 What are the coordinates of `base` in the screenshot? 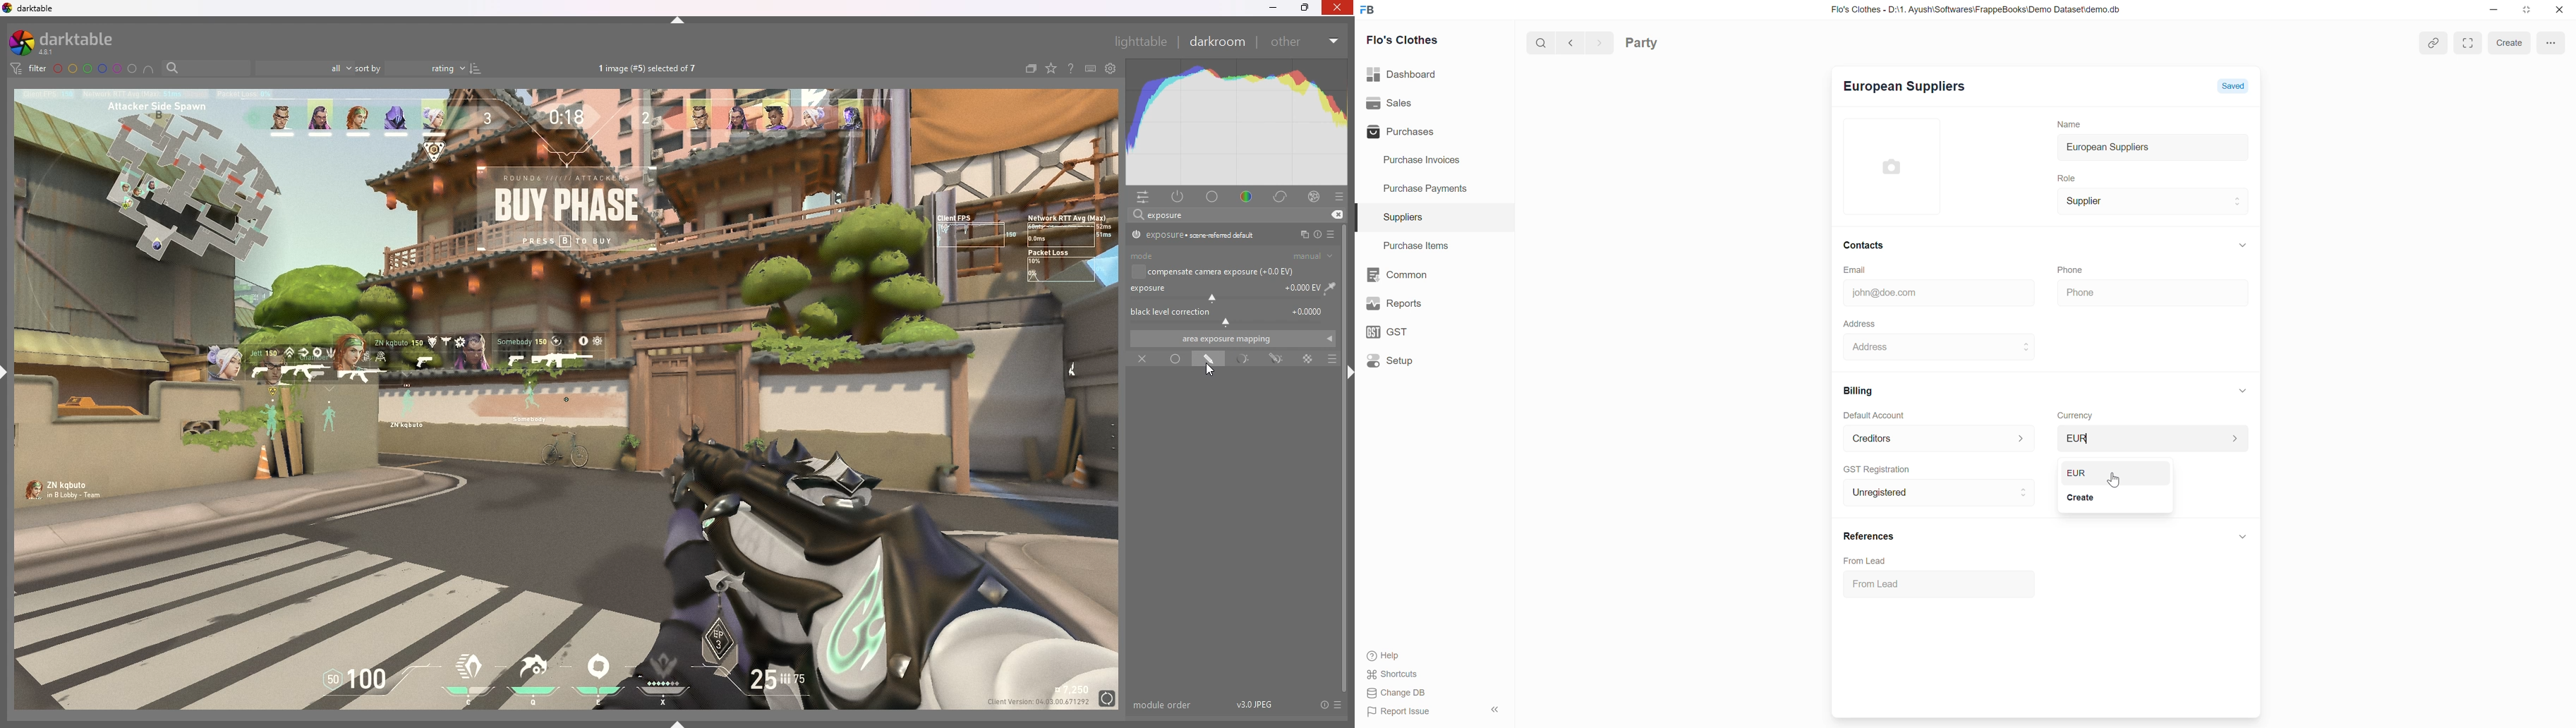 It's located at (1213, 198).